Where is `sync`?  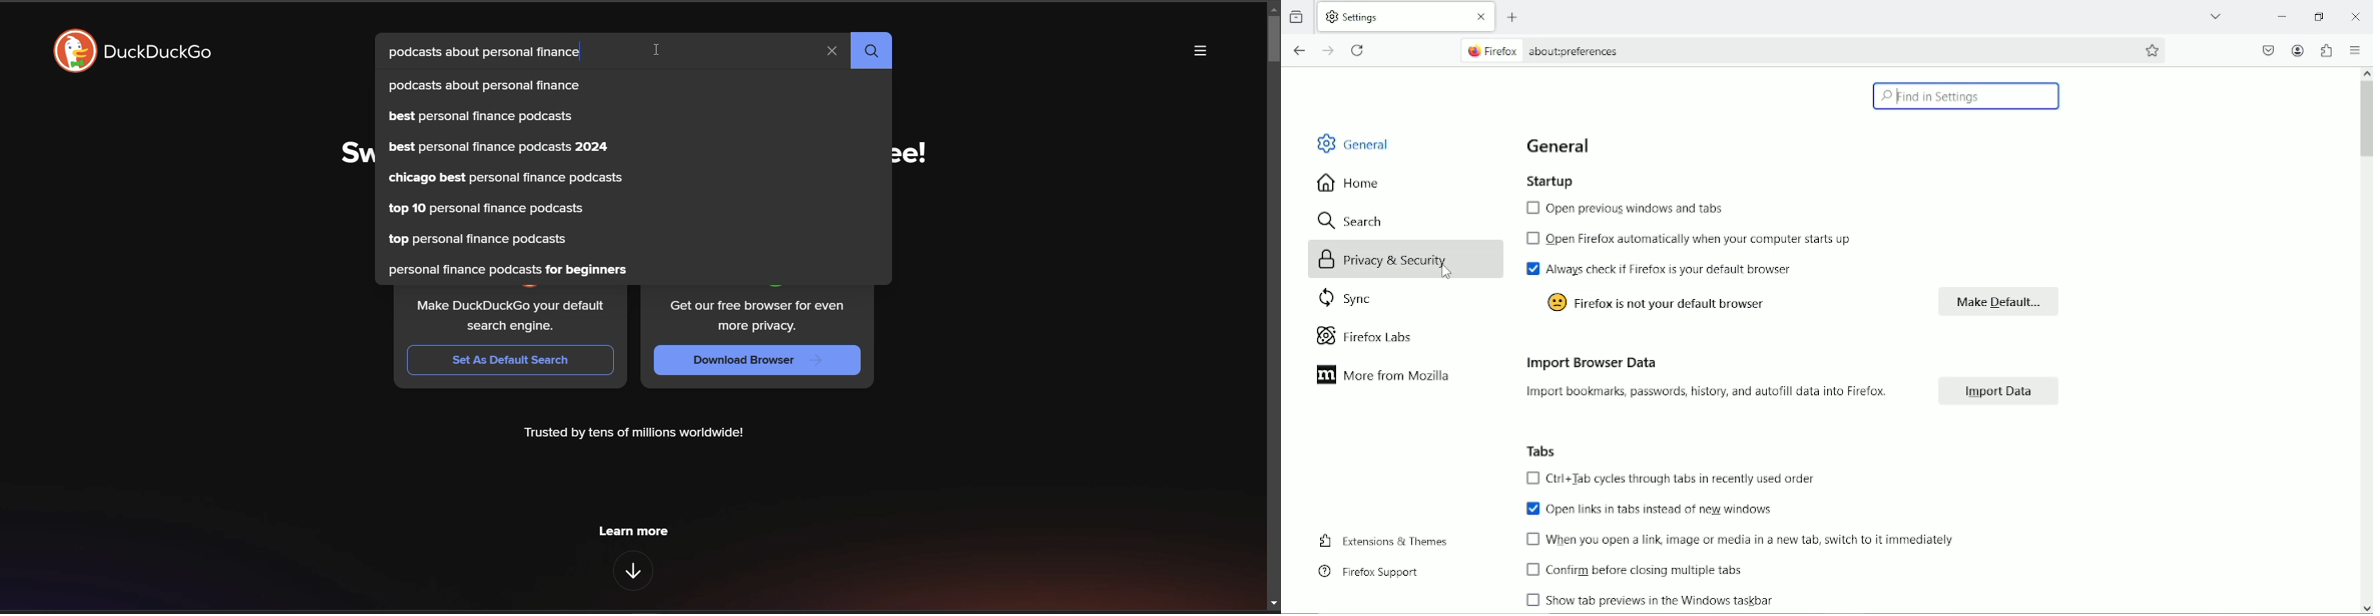
sync is located at coordinates (1347, 300).